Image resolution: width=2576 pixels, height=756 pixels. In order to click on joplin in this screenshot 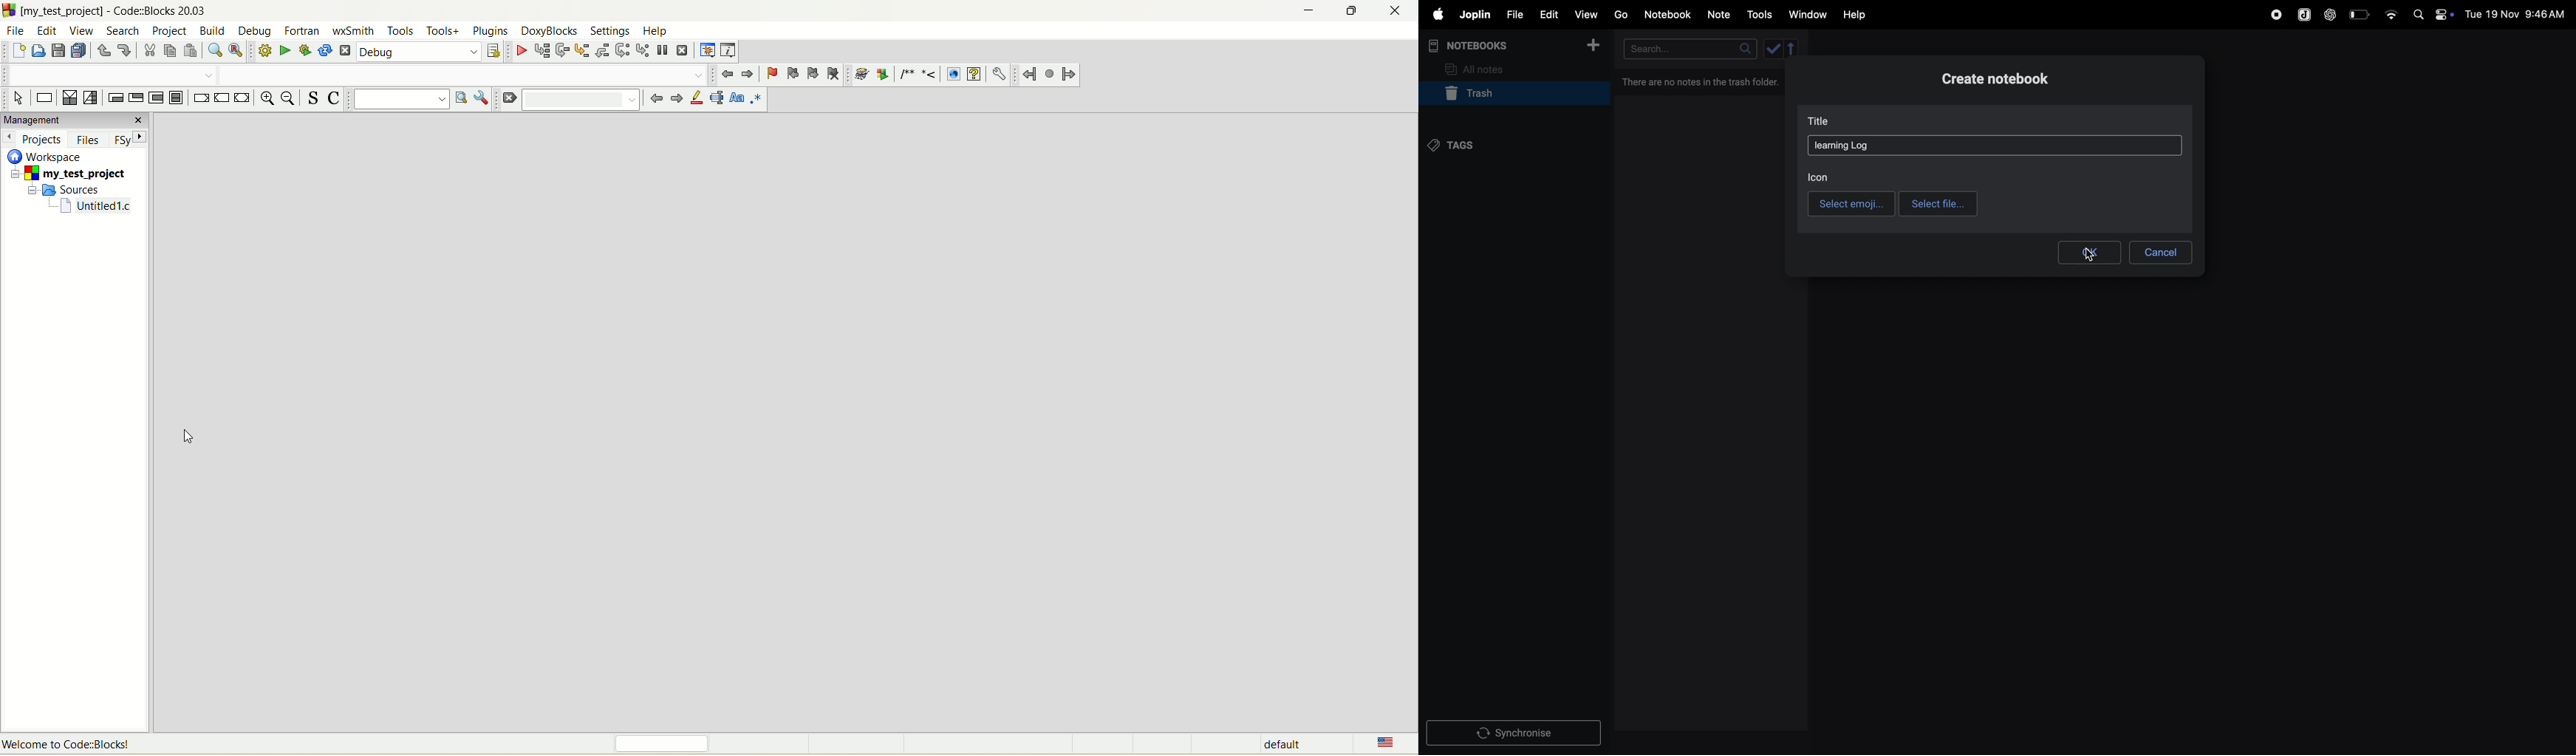, I will do `click(2303, 14)`.